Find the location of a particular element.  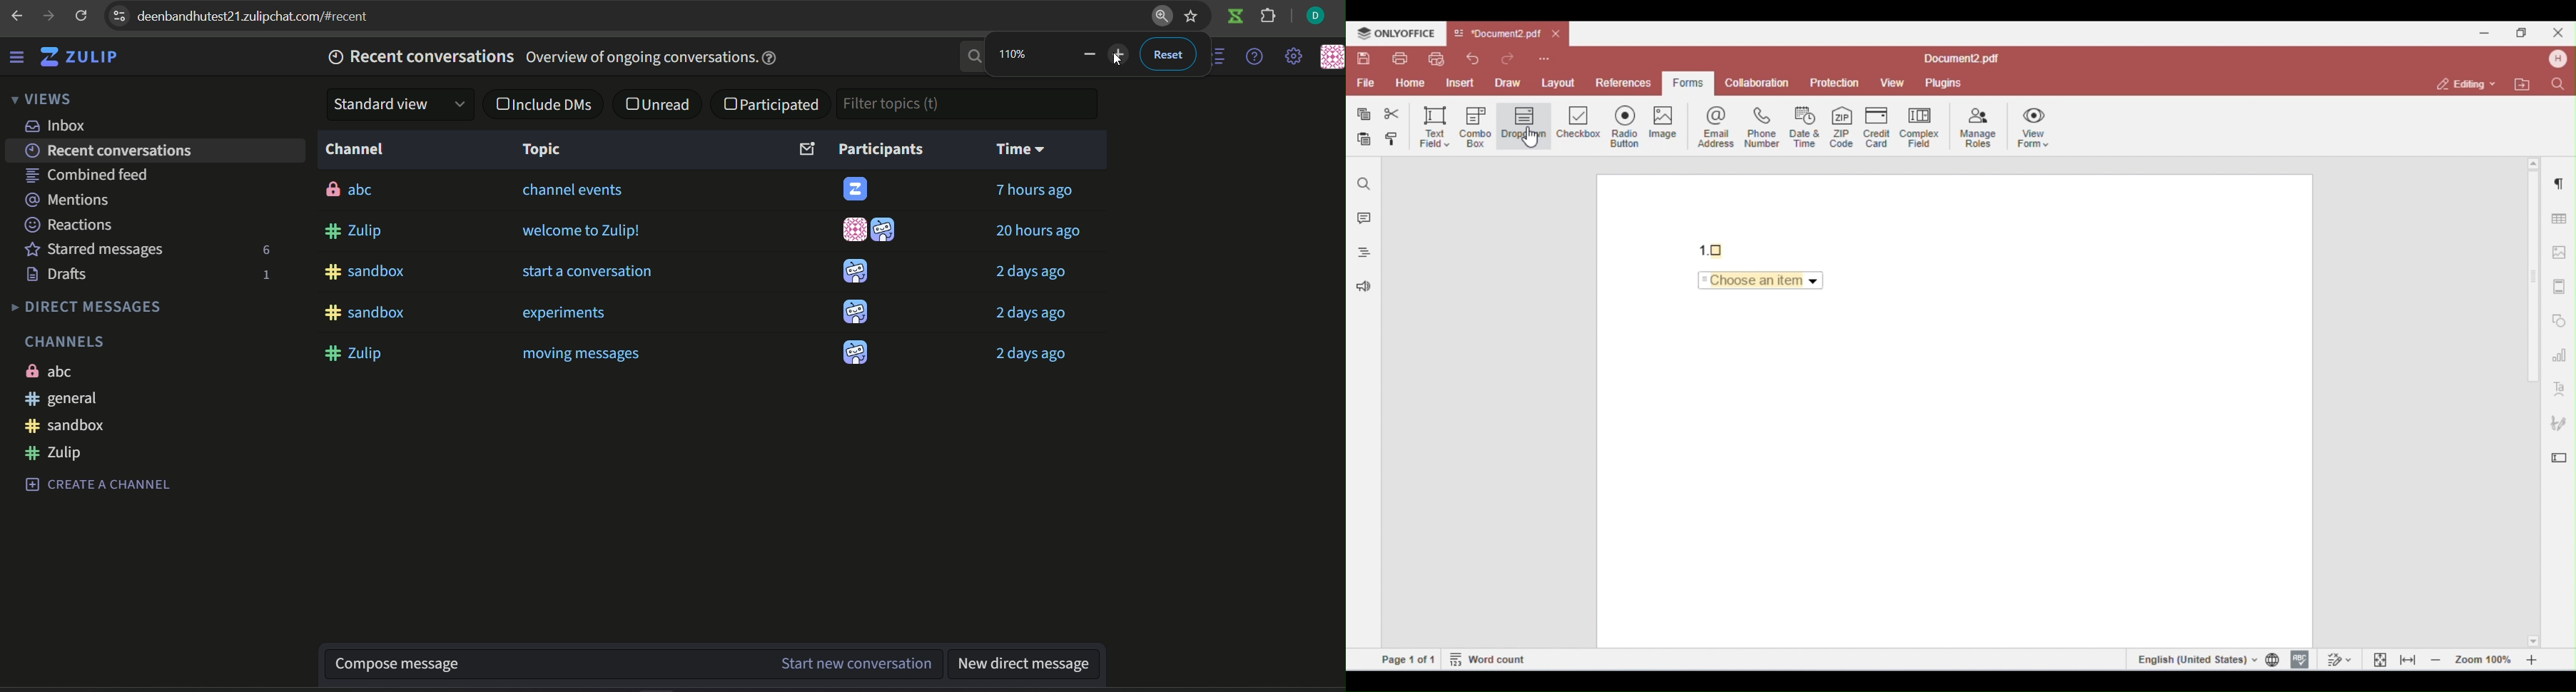

refresh is located at coordinates (81, 16).